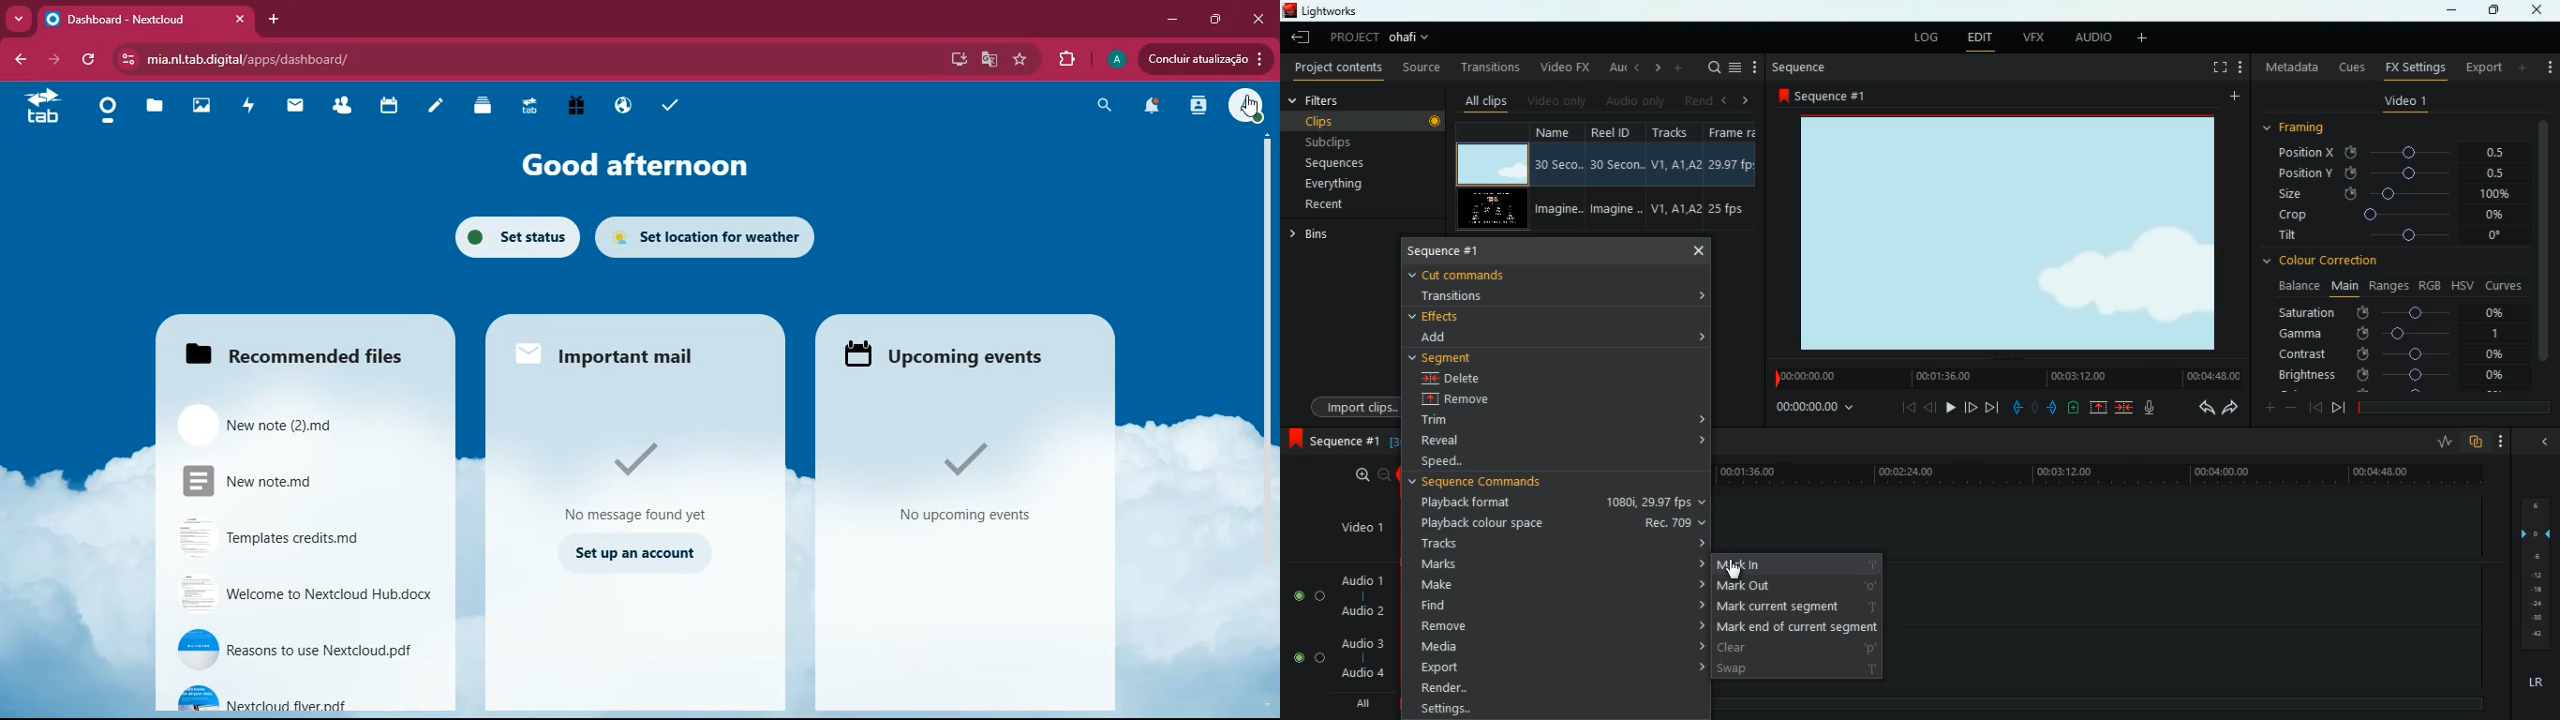 The image size is (2576, 728). Describe the element at coordinates (197, 108) in the screenshot. I see `images` at that location.